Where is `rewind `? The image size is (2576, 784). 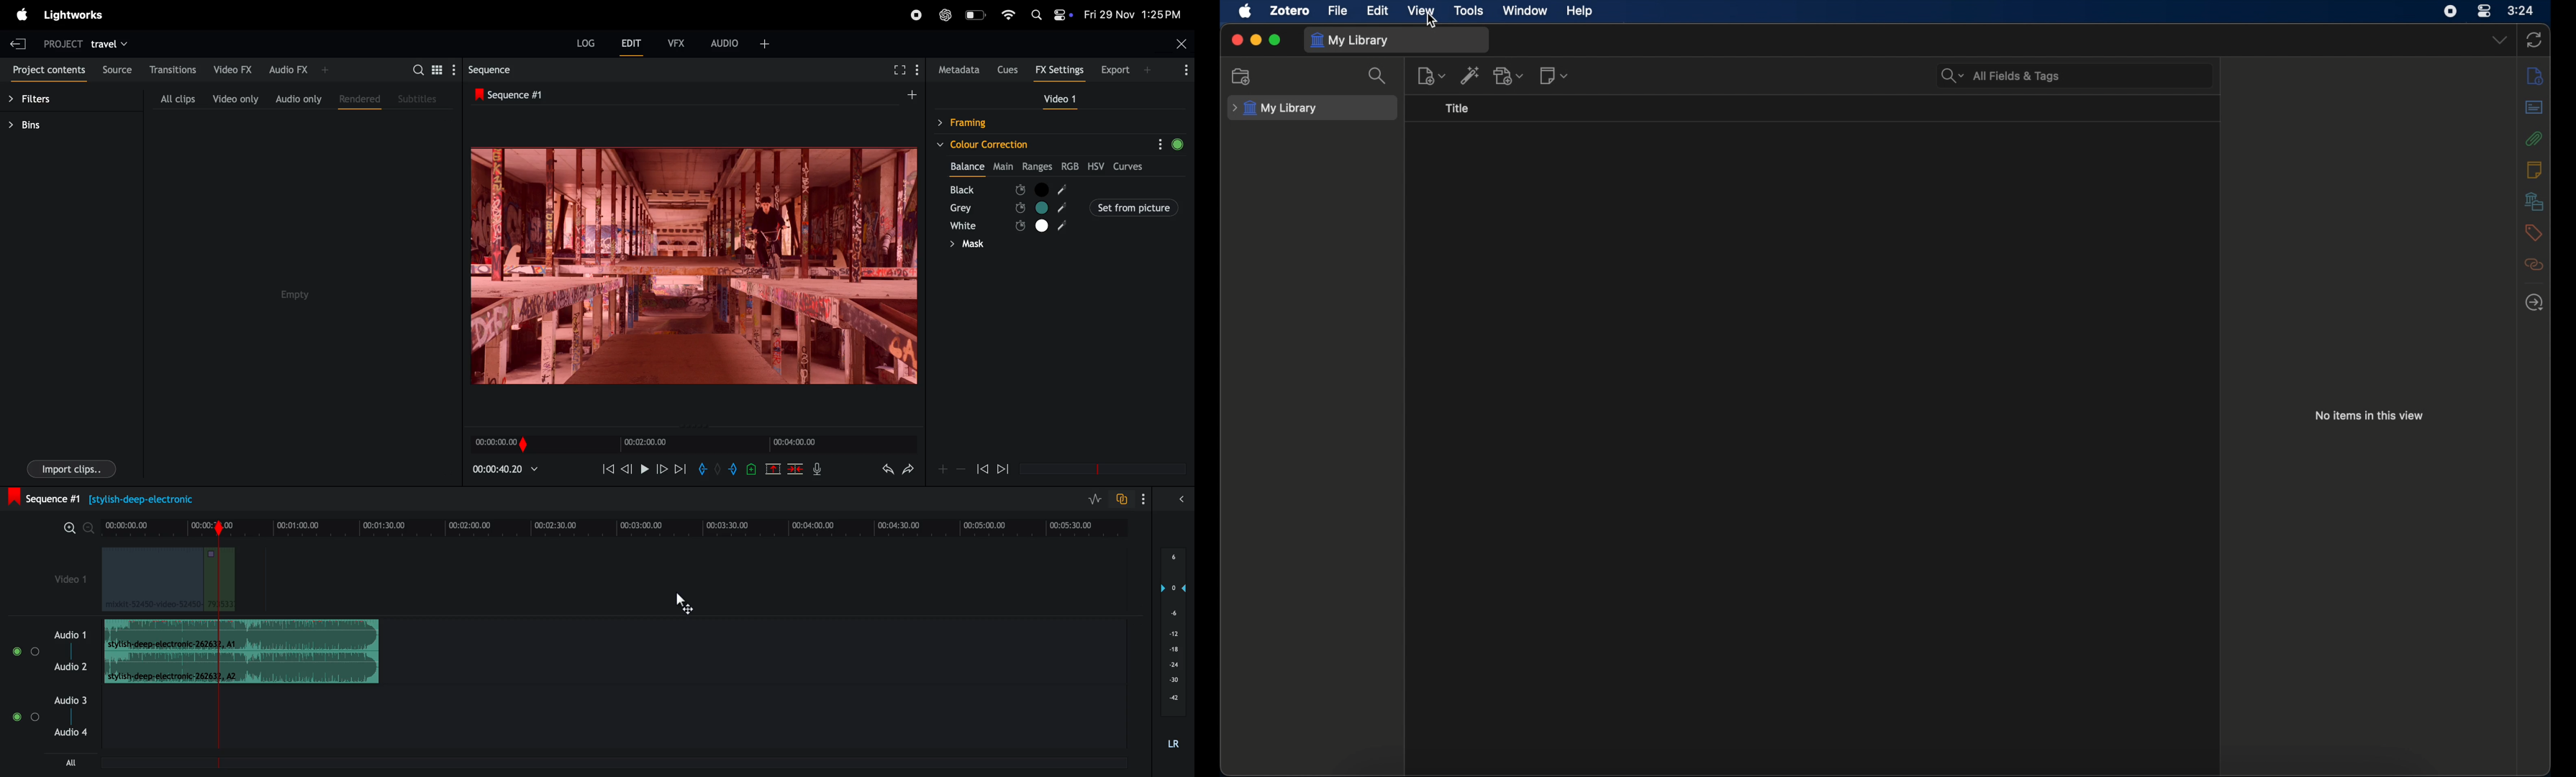 rewind  is located at coordinates (608, 469).